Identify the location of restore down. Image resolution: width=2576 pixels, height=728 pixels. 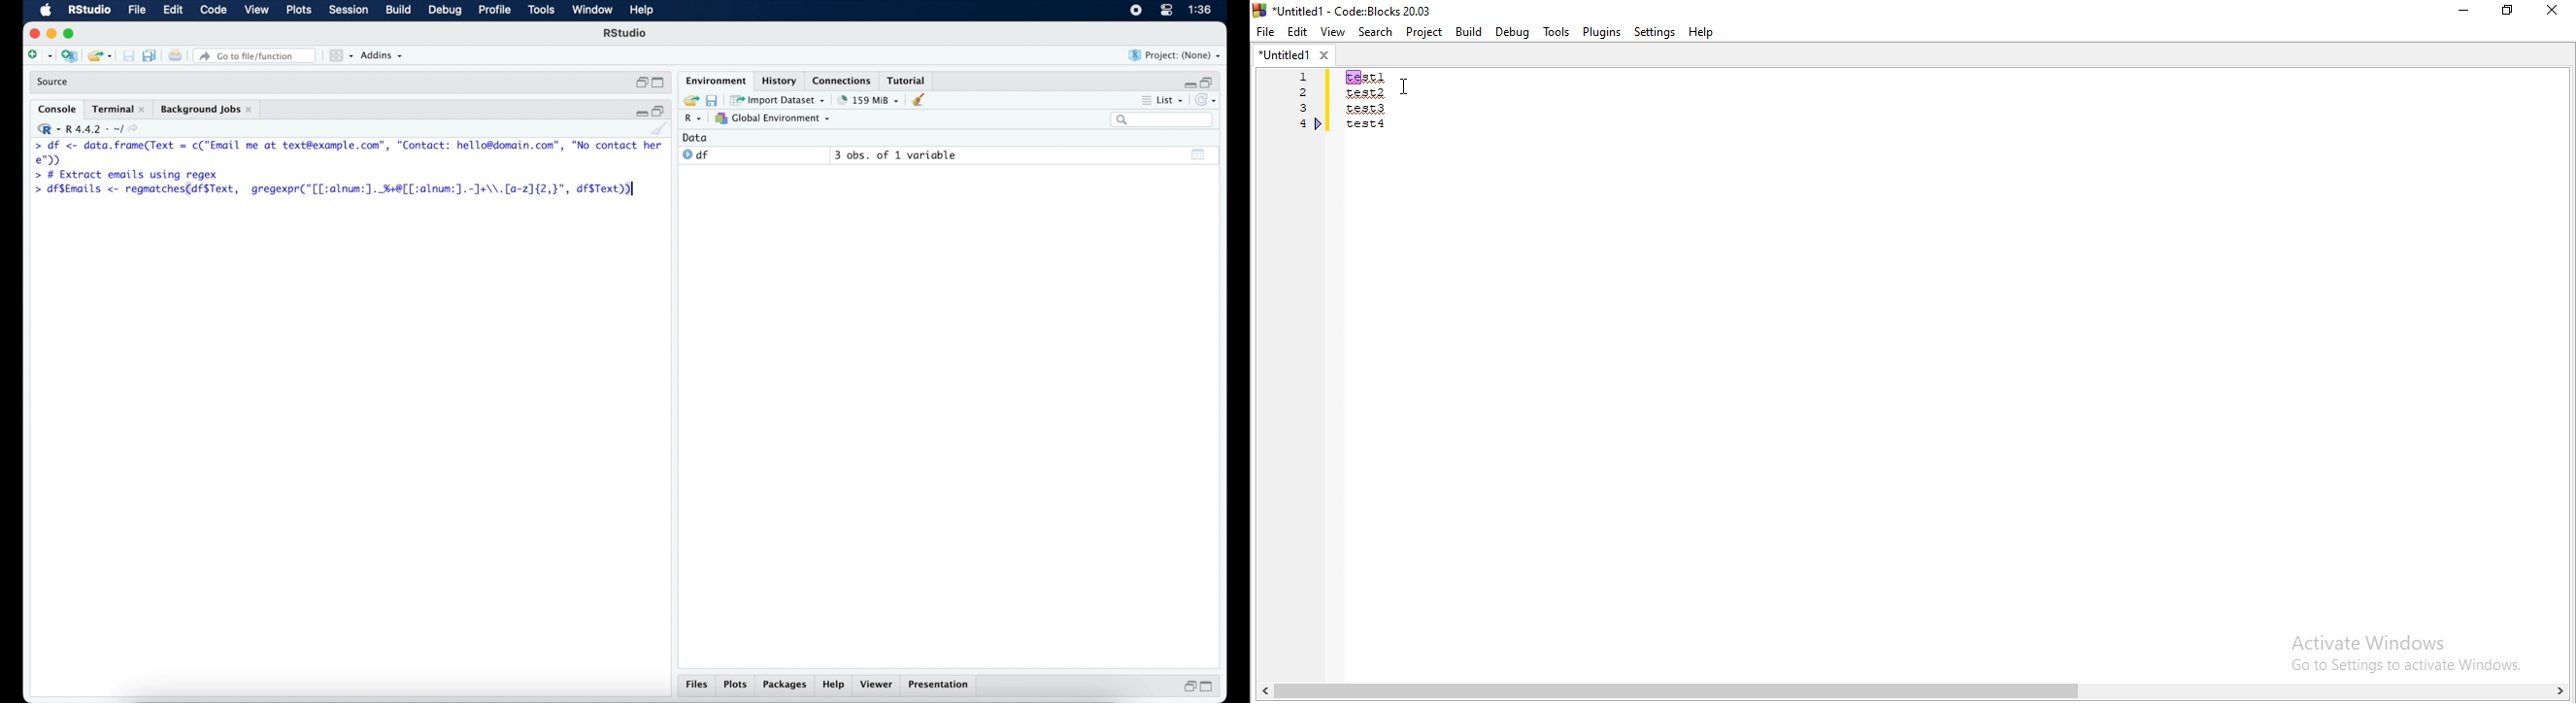
(1189, 688).